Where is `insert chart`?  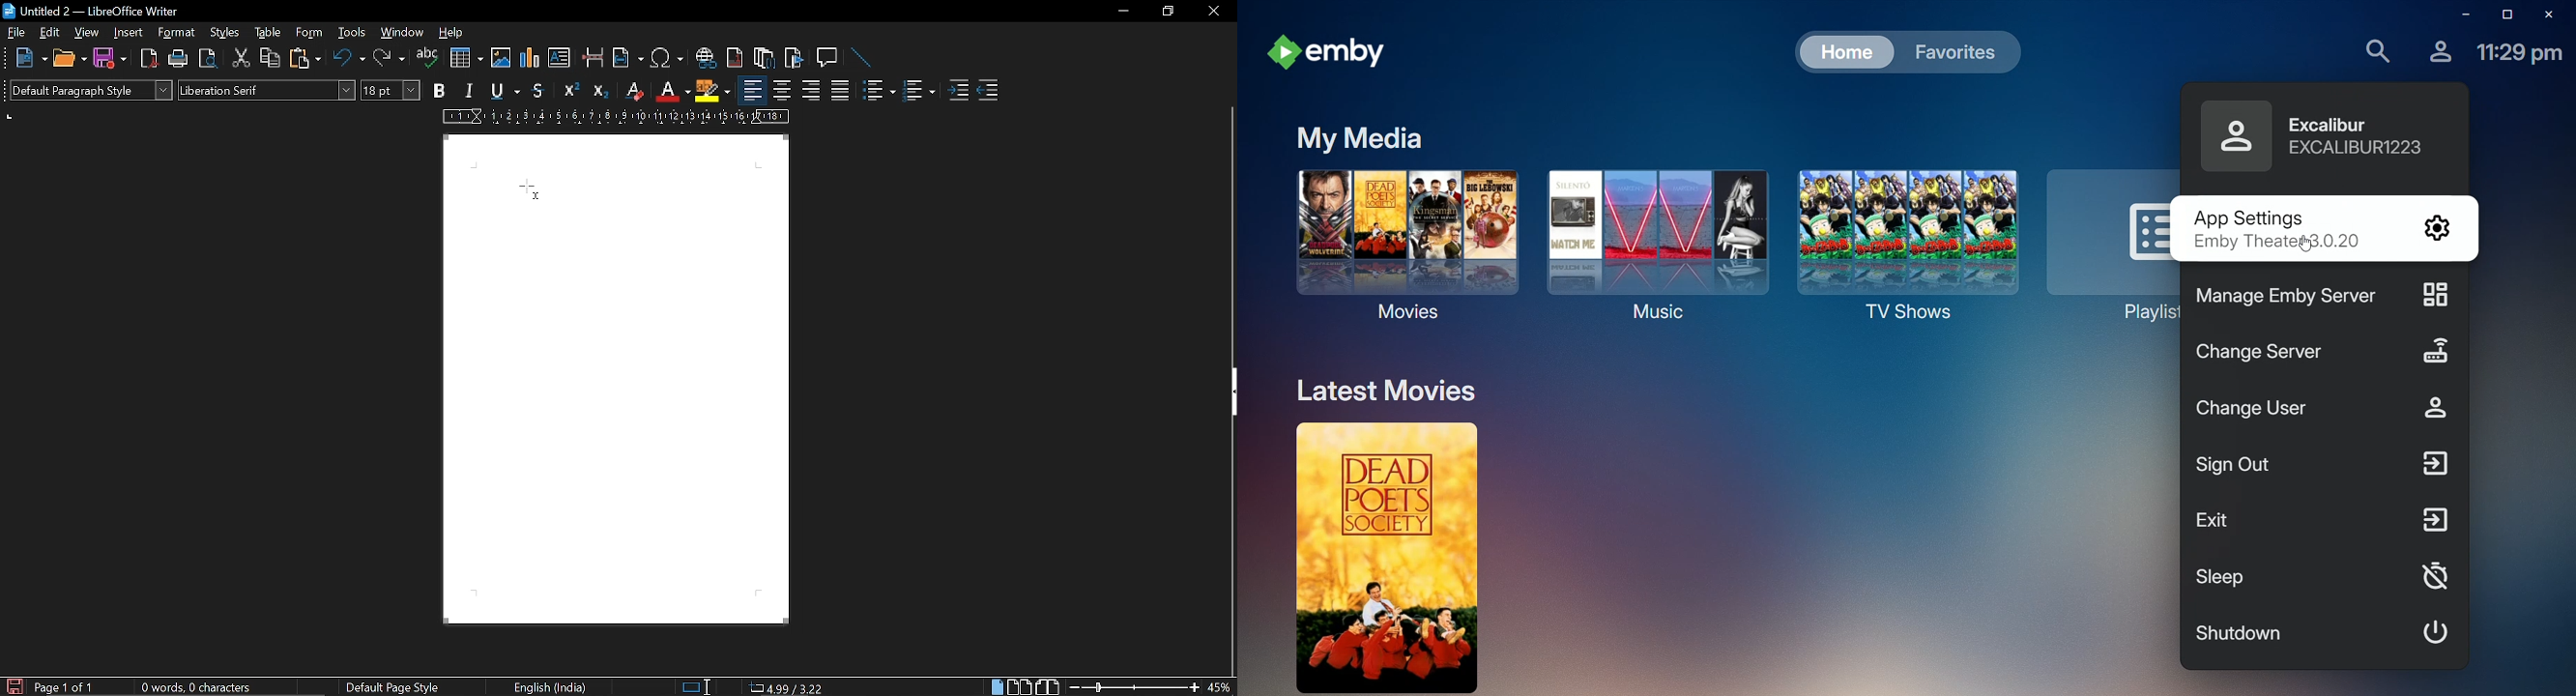 insert chart is located at coordinates (467, 58).